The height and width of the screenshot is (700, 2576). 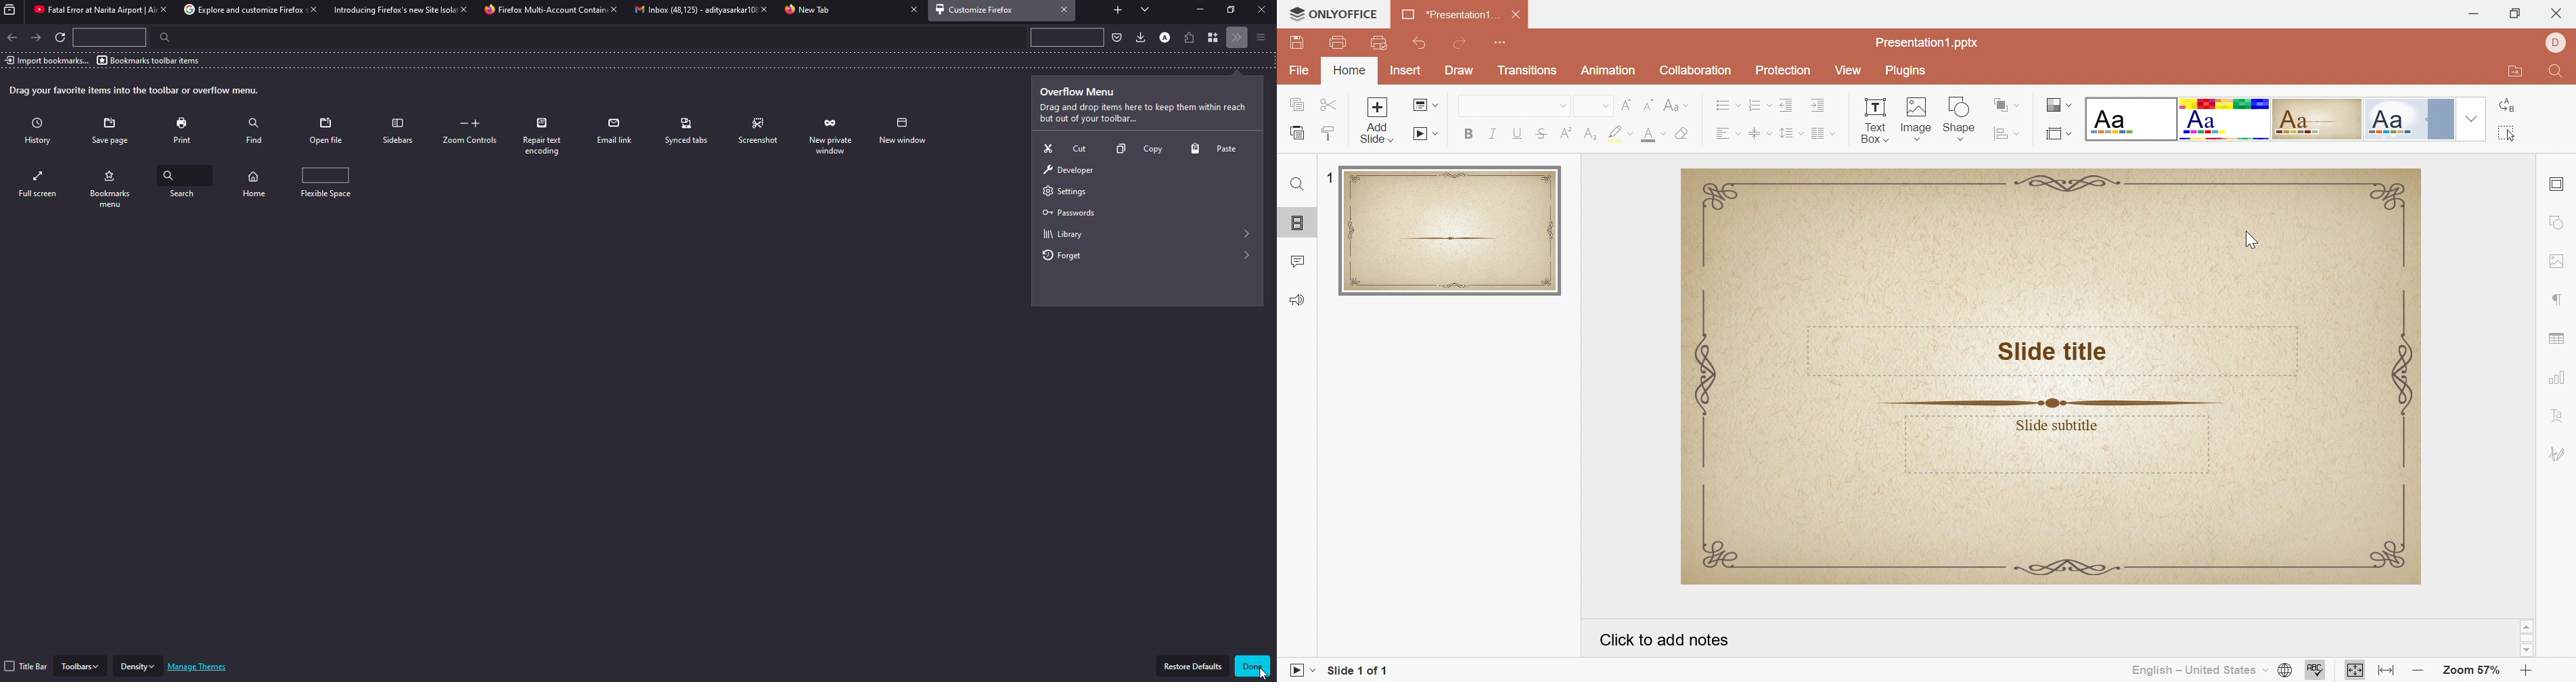 What do you see at coordinates (1791, 133) in the screenshot?
I see `Line spacing` at bounding box center [1791, 133].